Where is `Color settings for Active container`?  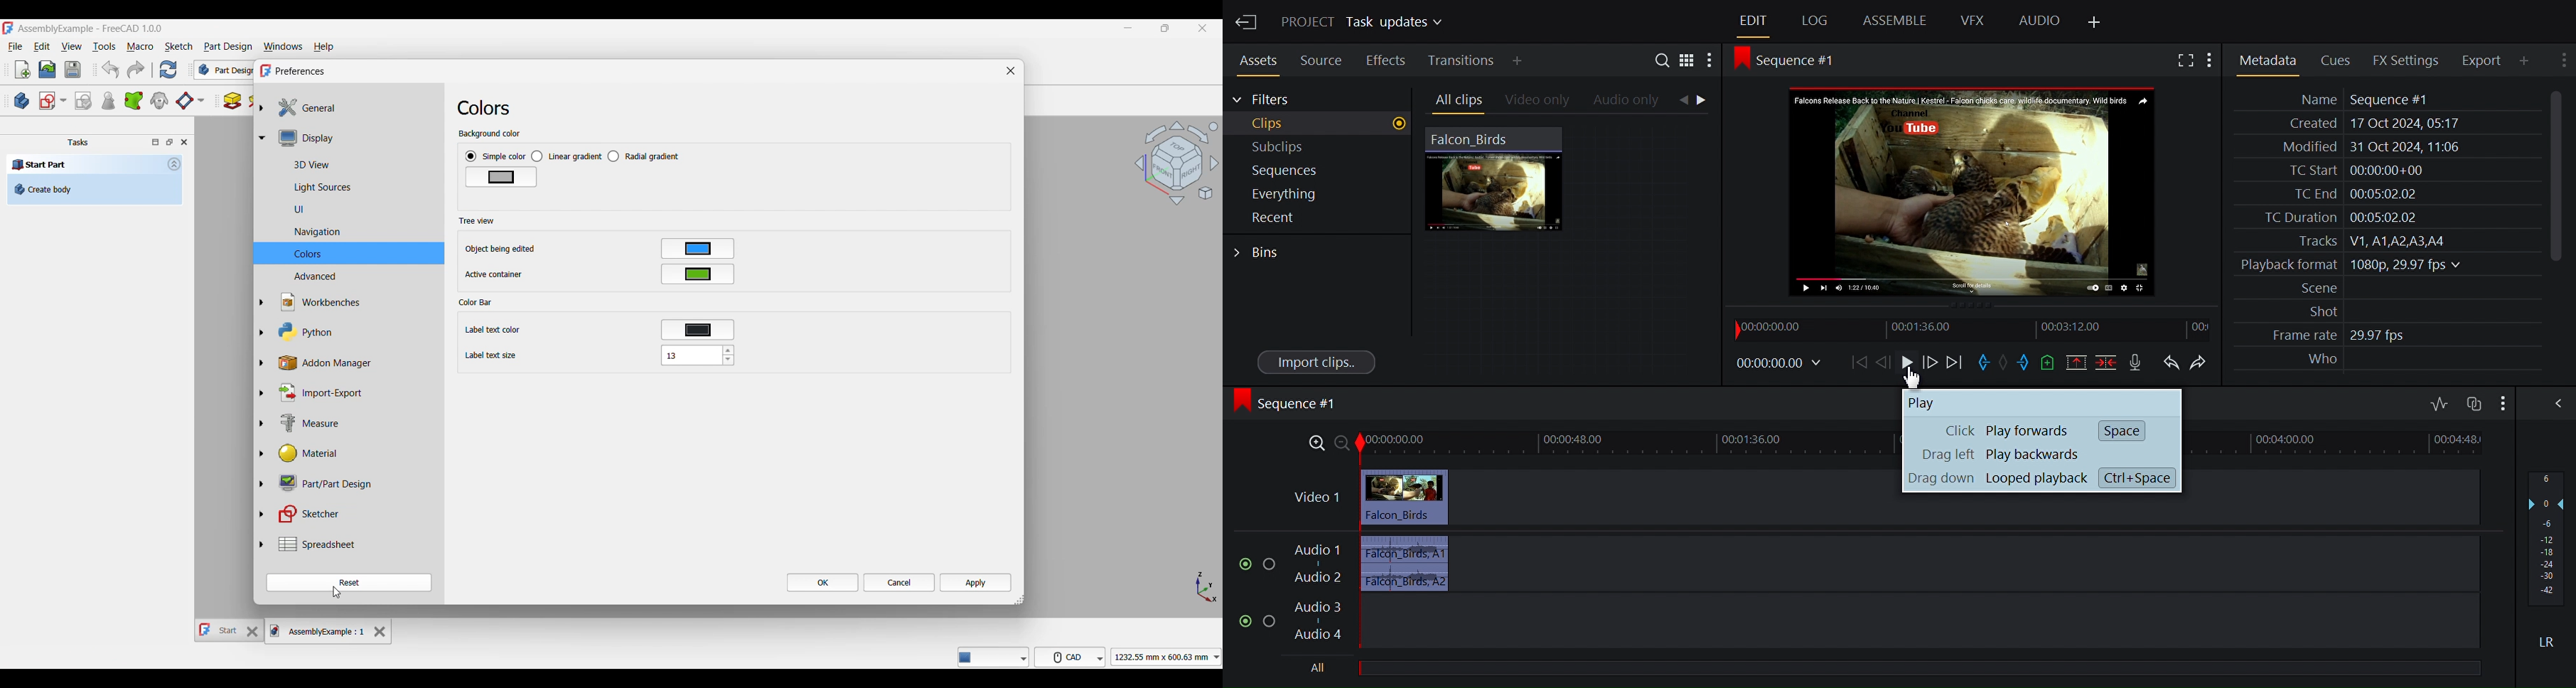 Color settings for Active container is located at coordinates (698, 274).